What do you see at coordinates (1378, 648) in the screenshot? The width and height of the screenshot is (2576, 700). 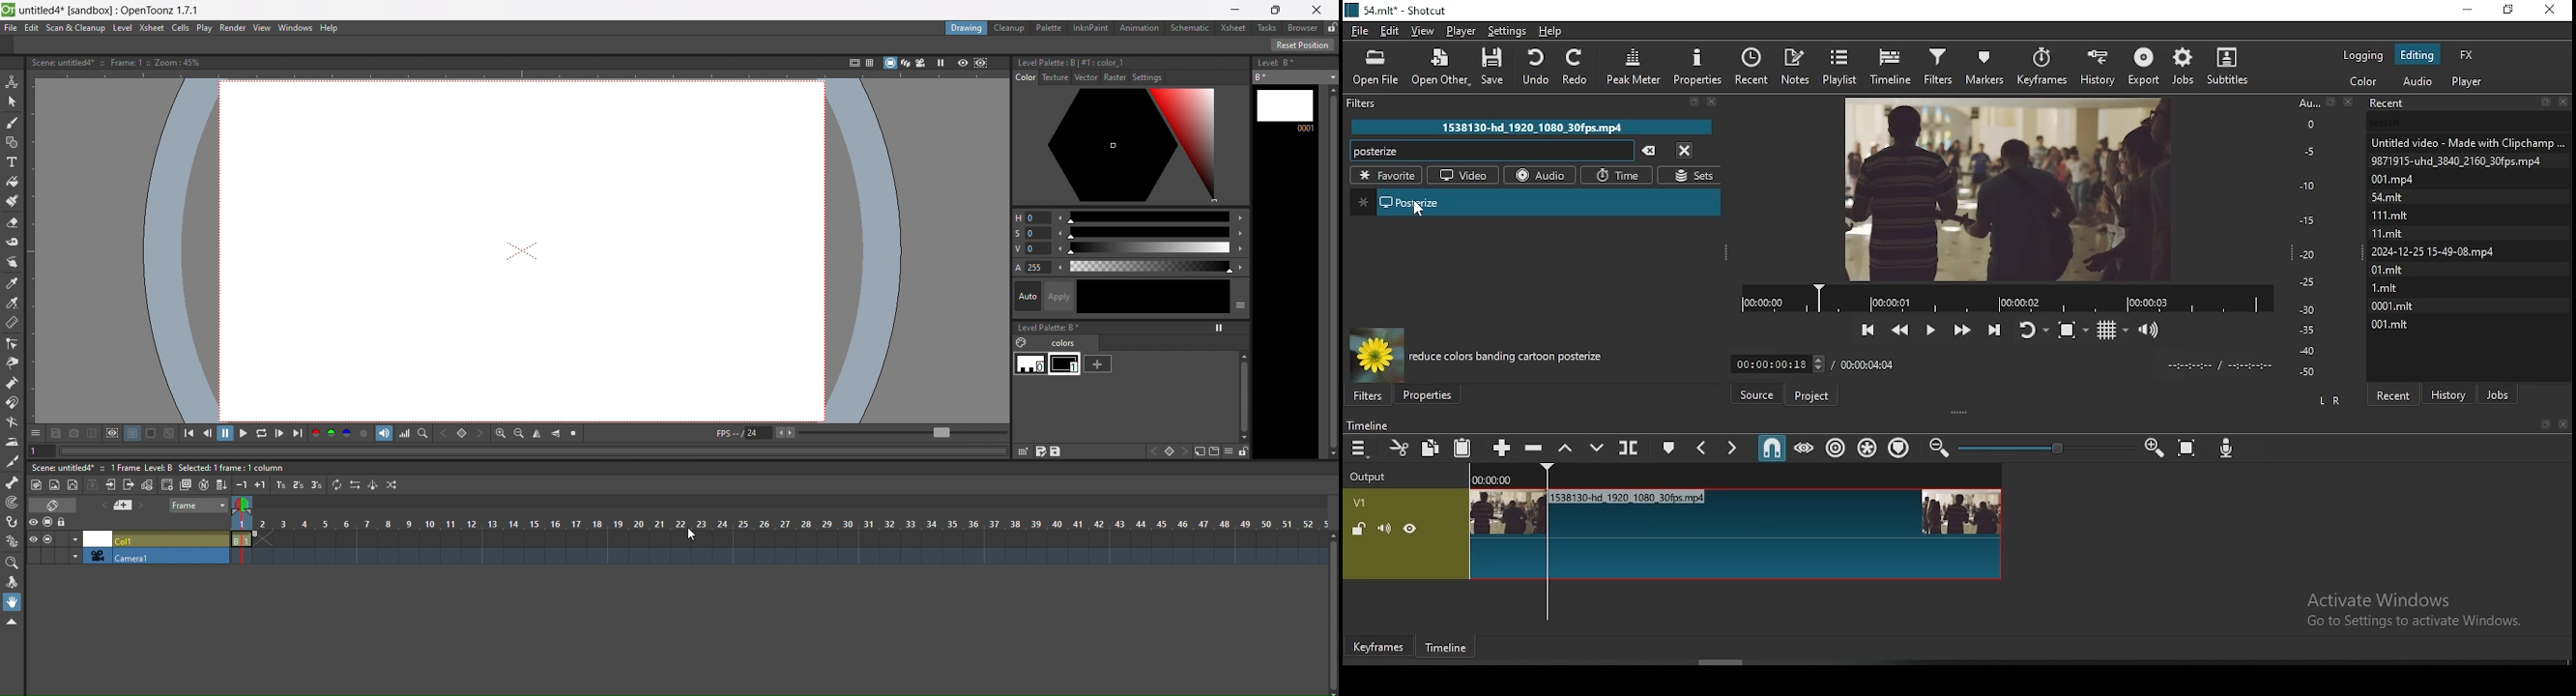 I see `keyframe` at bounding box center [1378, 648].